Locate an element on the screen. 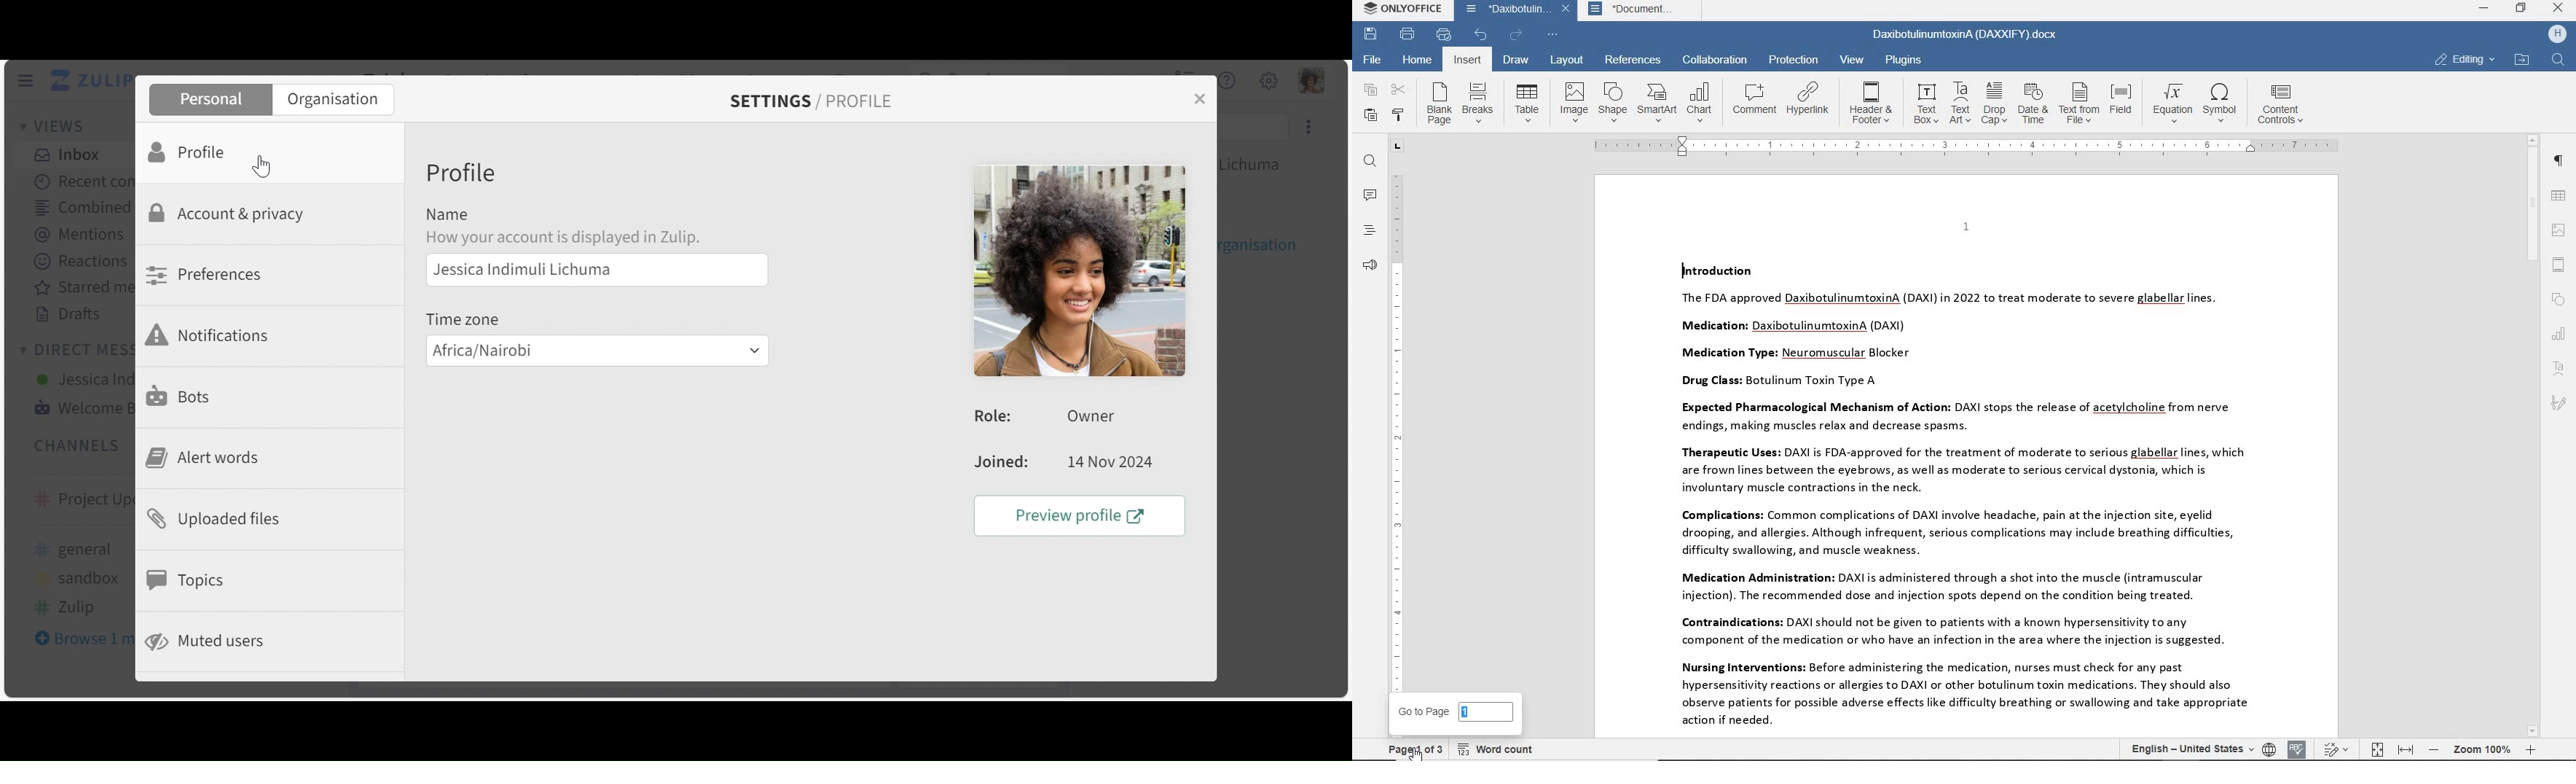  drop cap is located at coordinates (1995, 102).